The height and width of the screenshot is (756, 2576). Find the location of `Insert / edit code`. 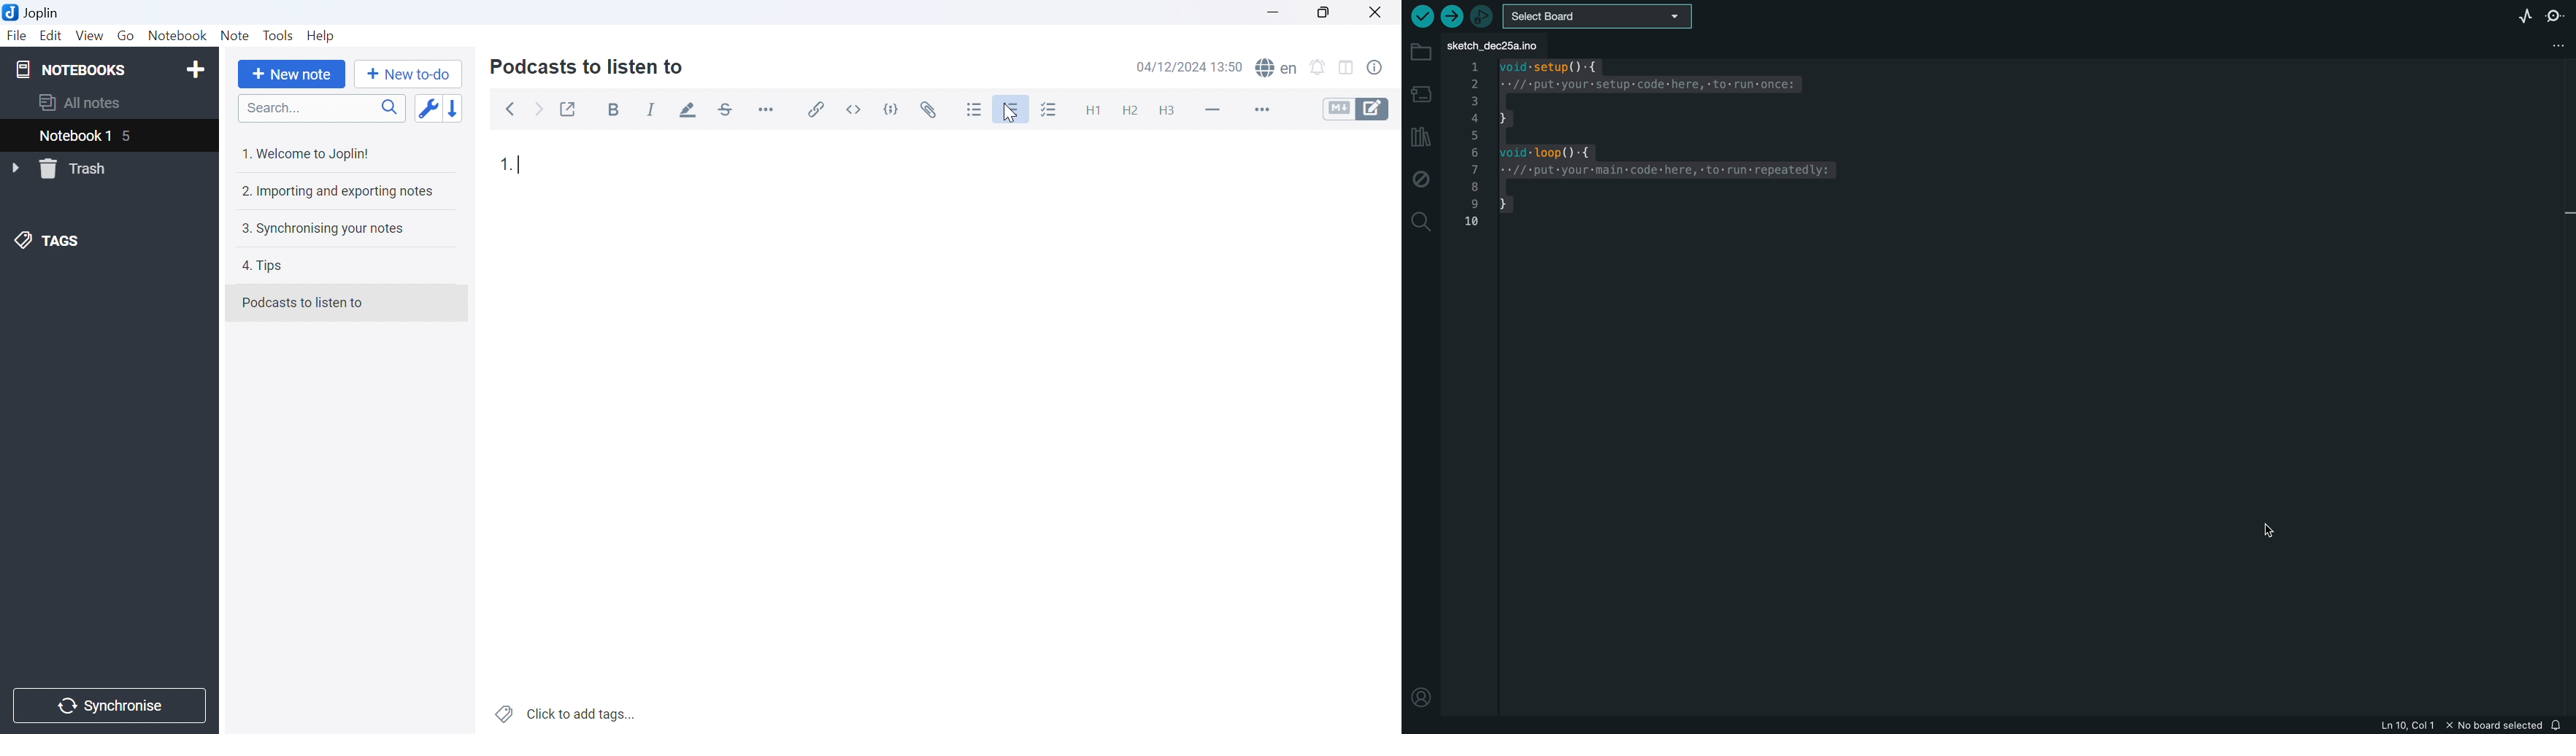

Insert / edit code is located at coordinates (817, 106).